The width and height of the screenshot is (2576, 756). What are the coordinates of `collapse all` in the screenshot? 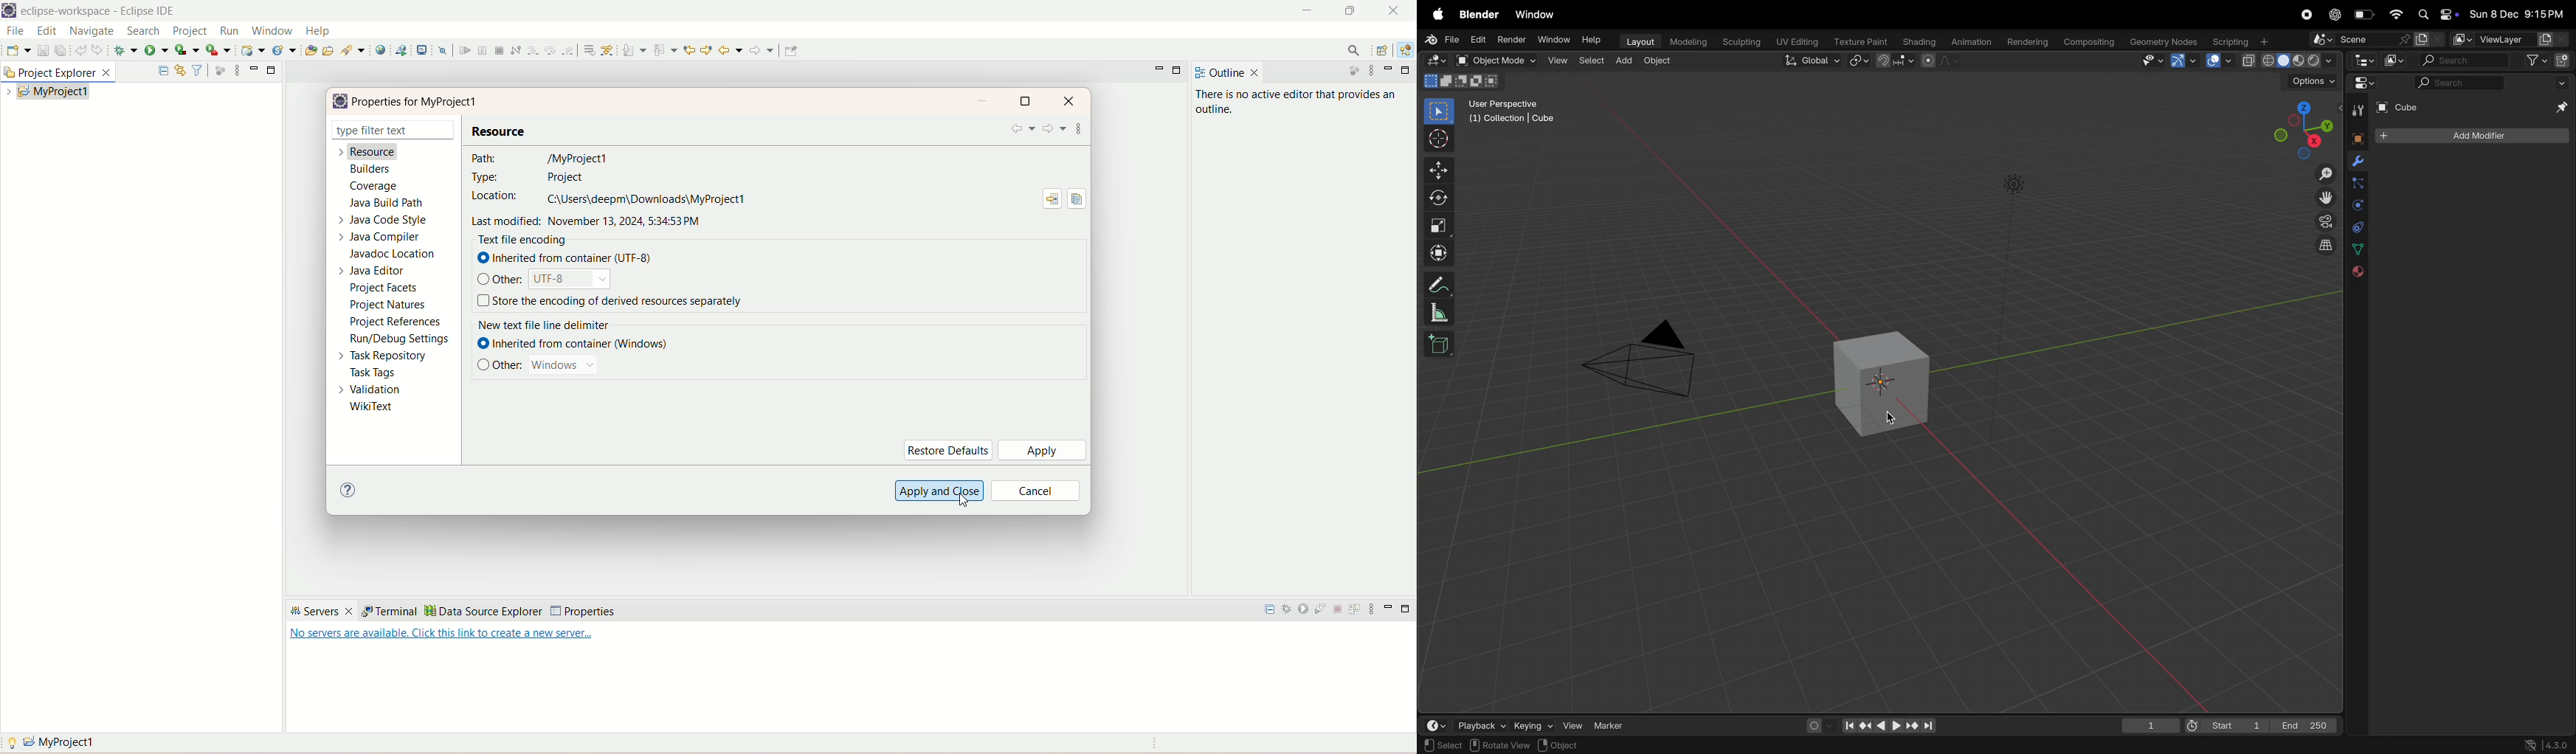 It's located at (163, 68).